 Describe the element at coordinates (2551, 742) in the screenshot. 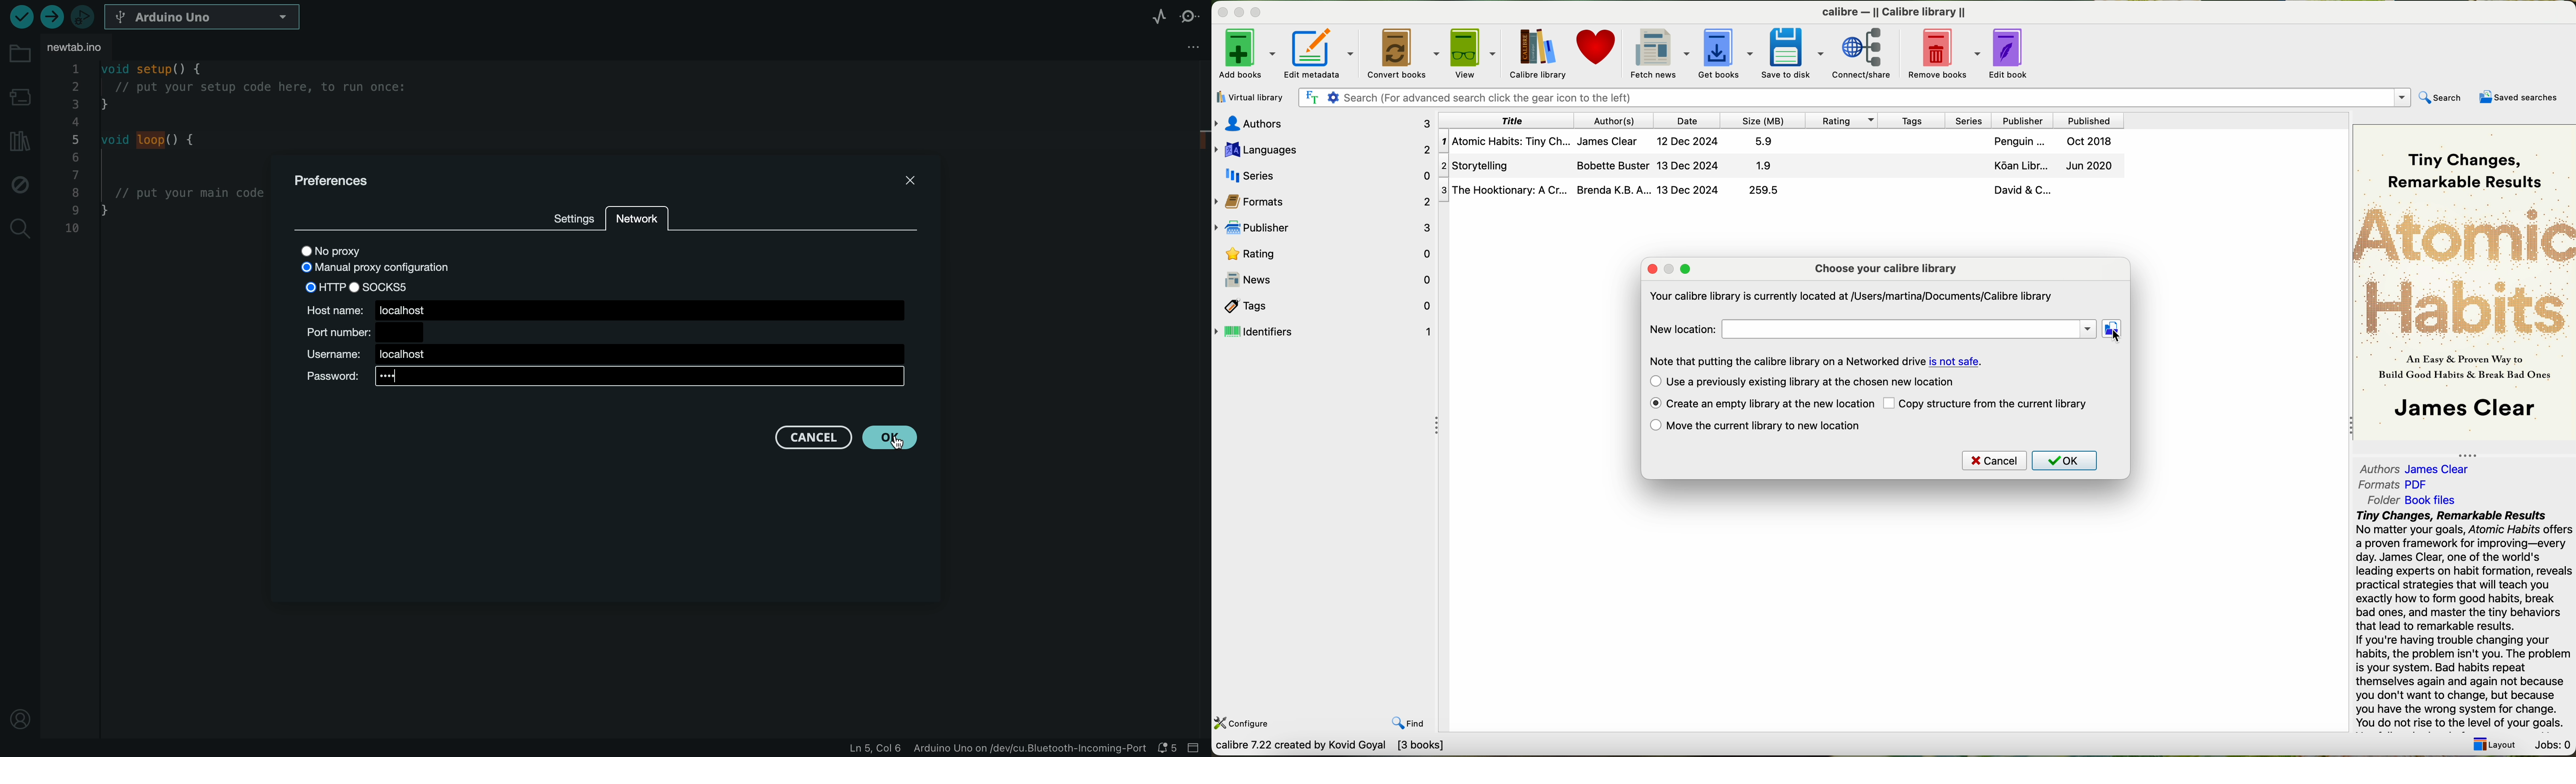

I see `Jobs: 0` at that location.